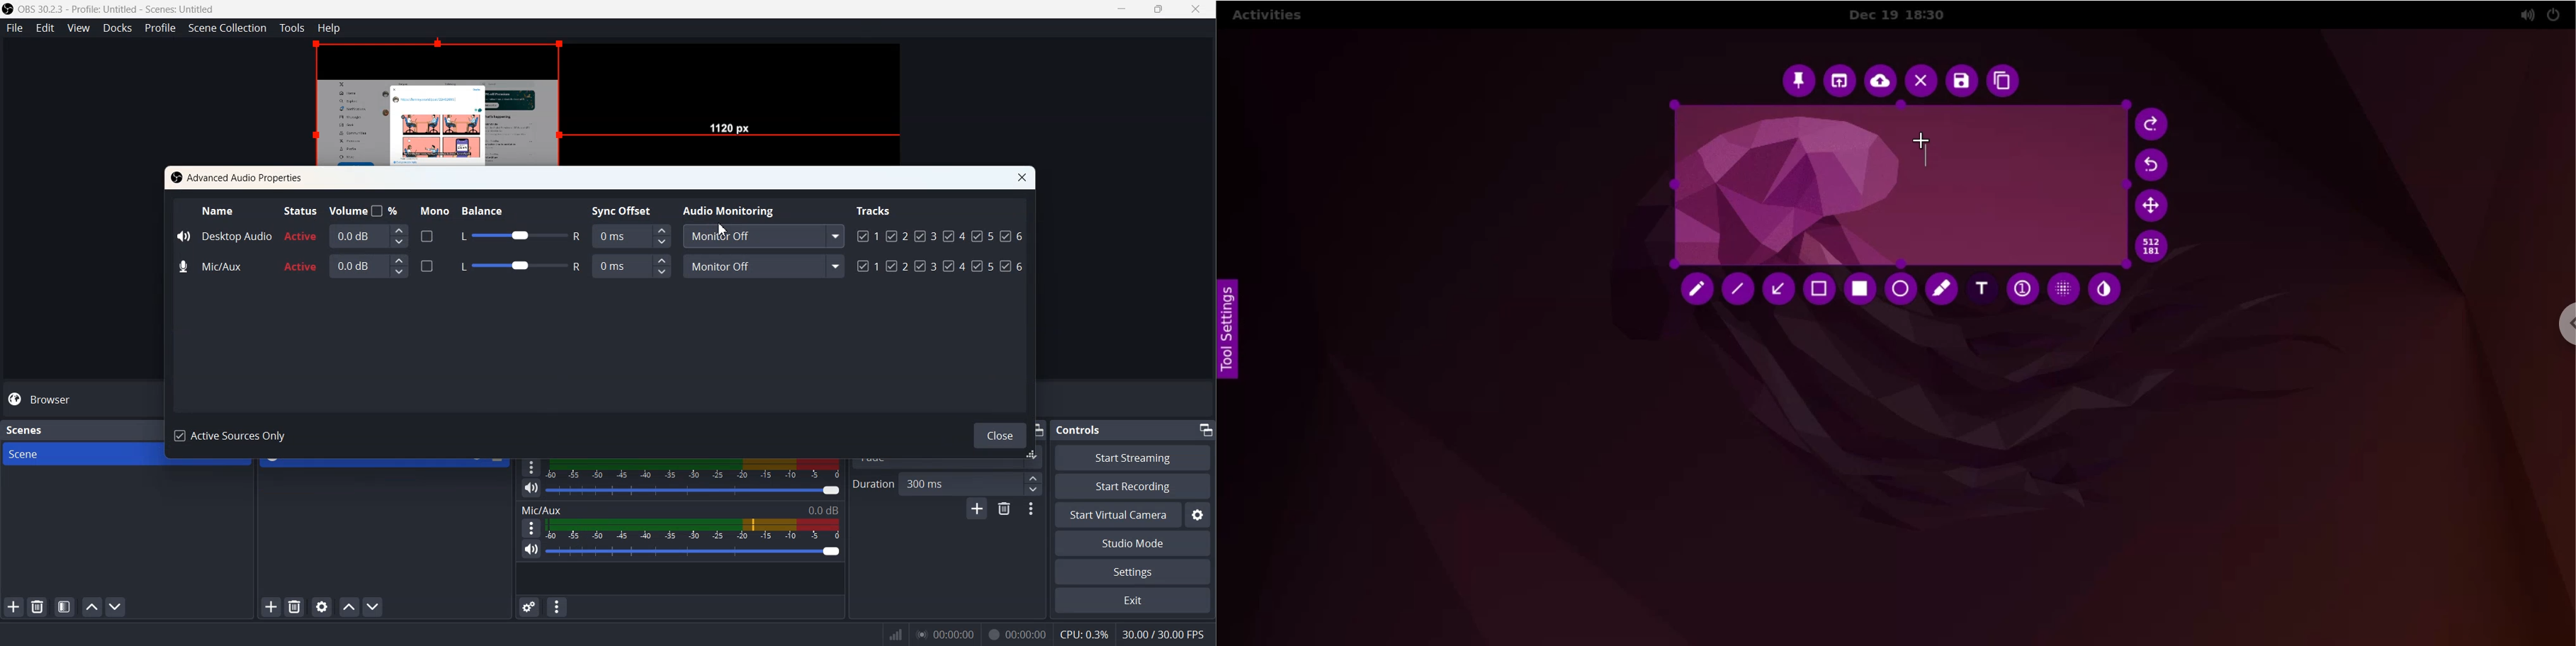 Image resolution: width=2576 pixels, height=672 pixels. Describe the element at coordinates (696, 490) in the screenshot. I see `Volume adjuster` at that location.